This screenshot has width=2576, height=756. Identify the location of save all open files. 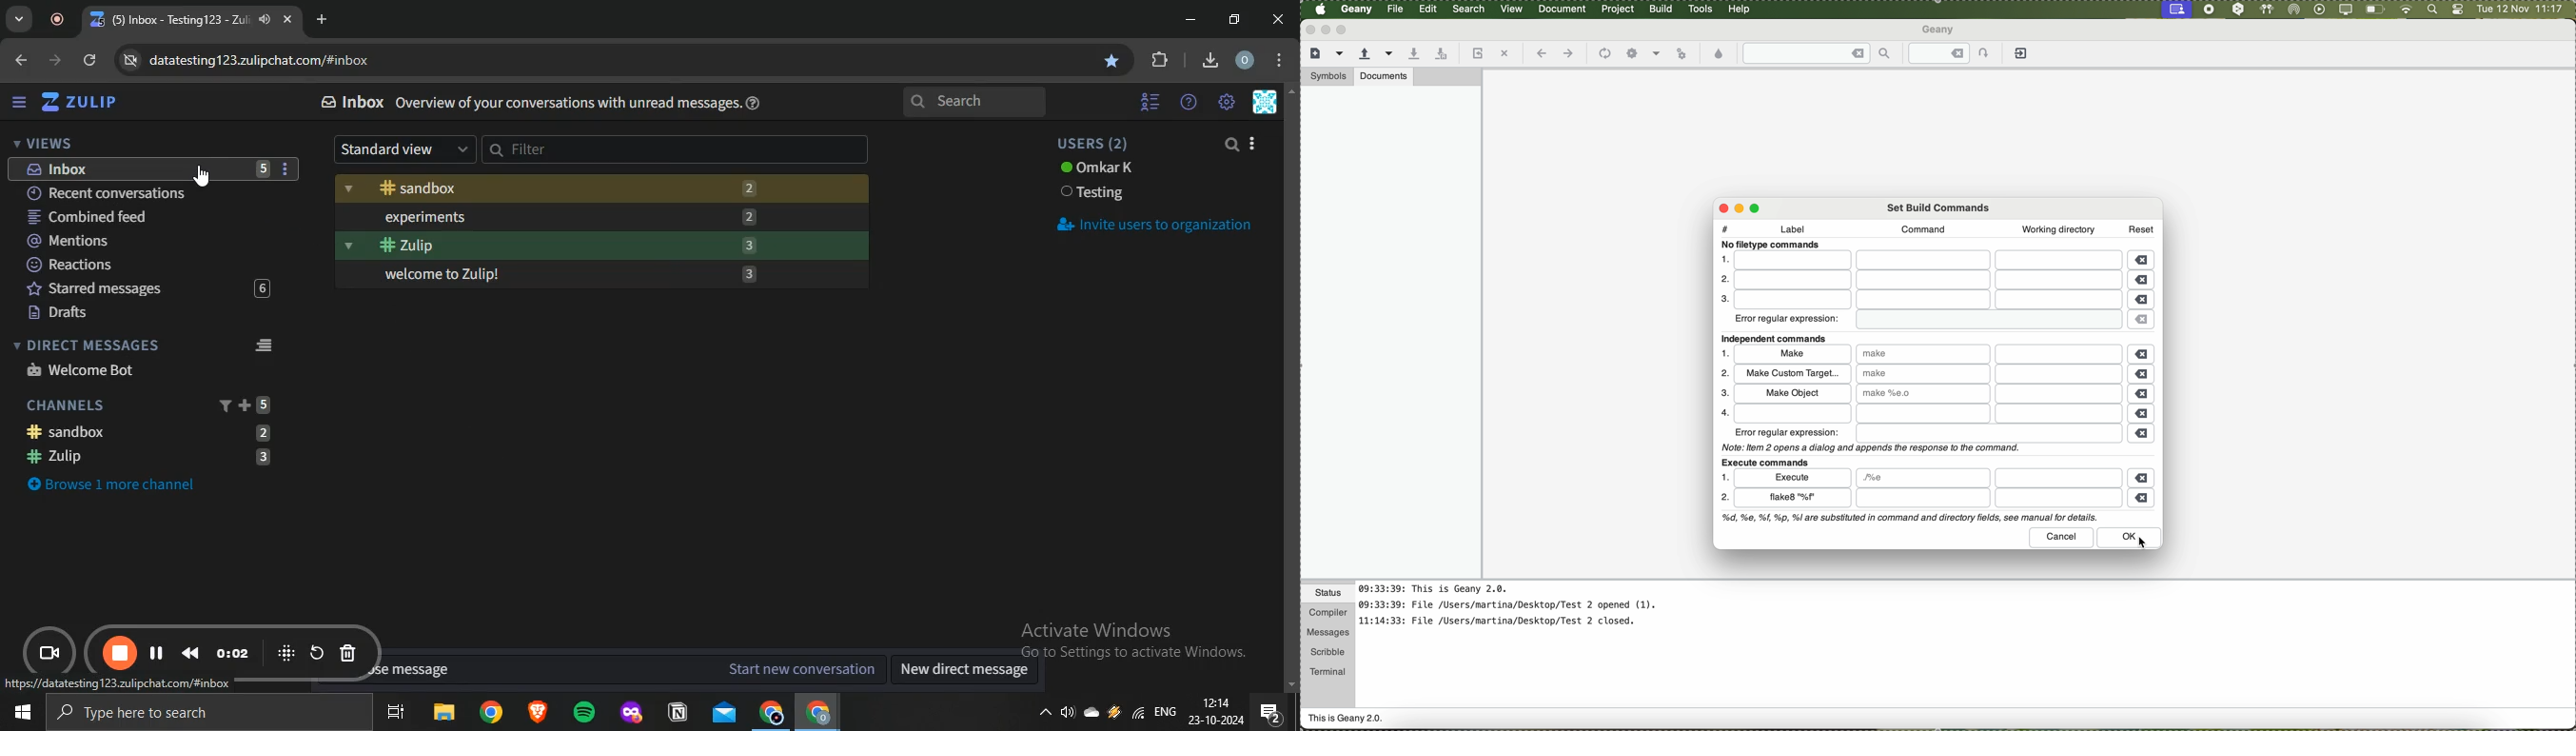
(1439, 54).